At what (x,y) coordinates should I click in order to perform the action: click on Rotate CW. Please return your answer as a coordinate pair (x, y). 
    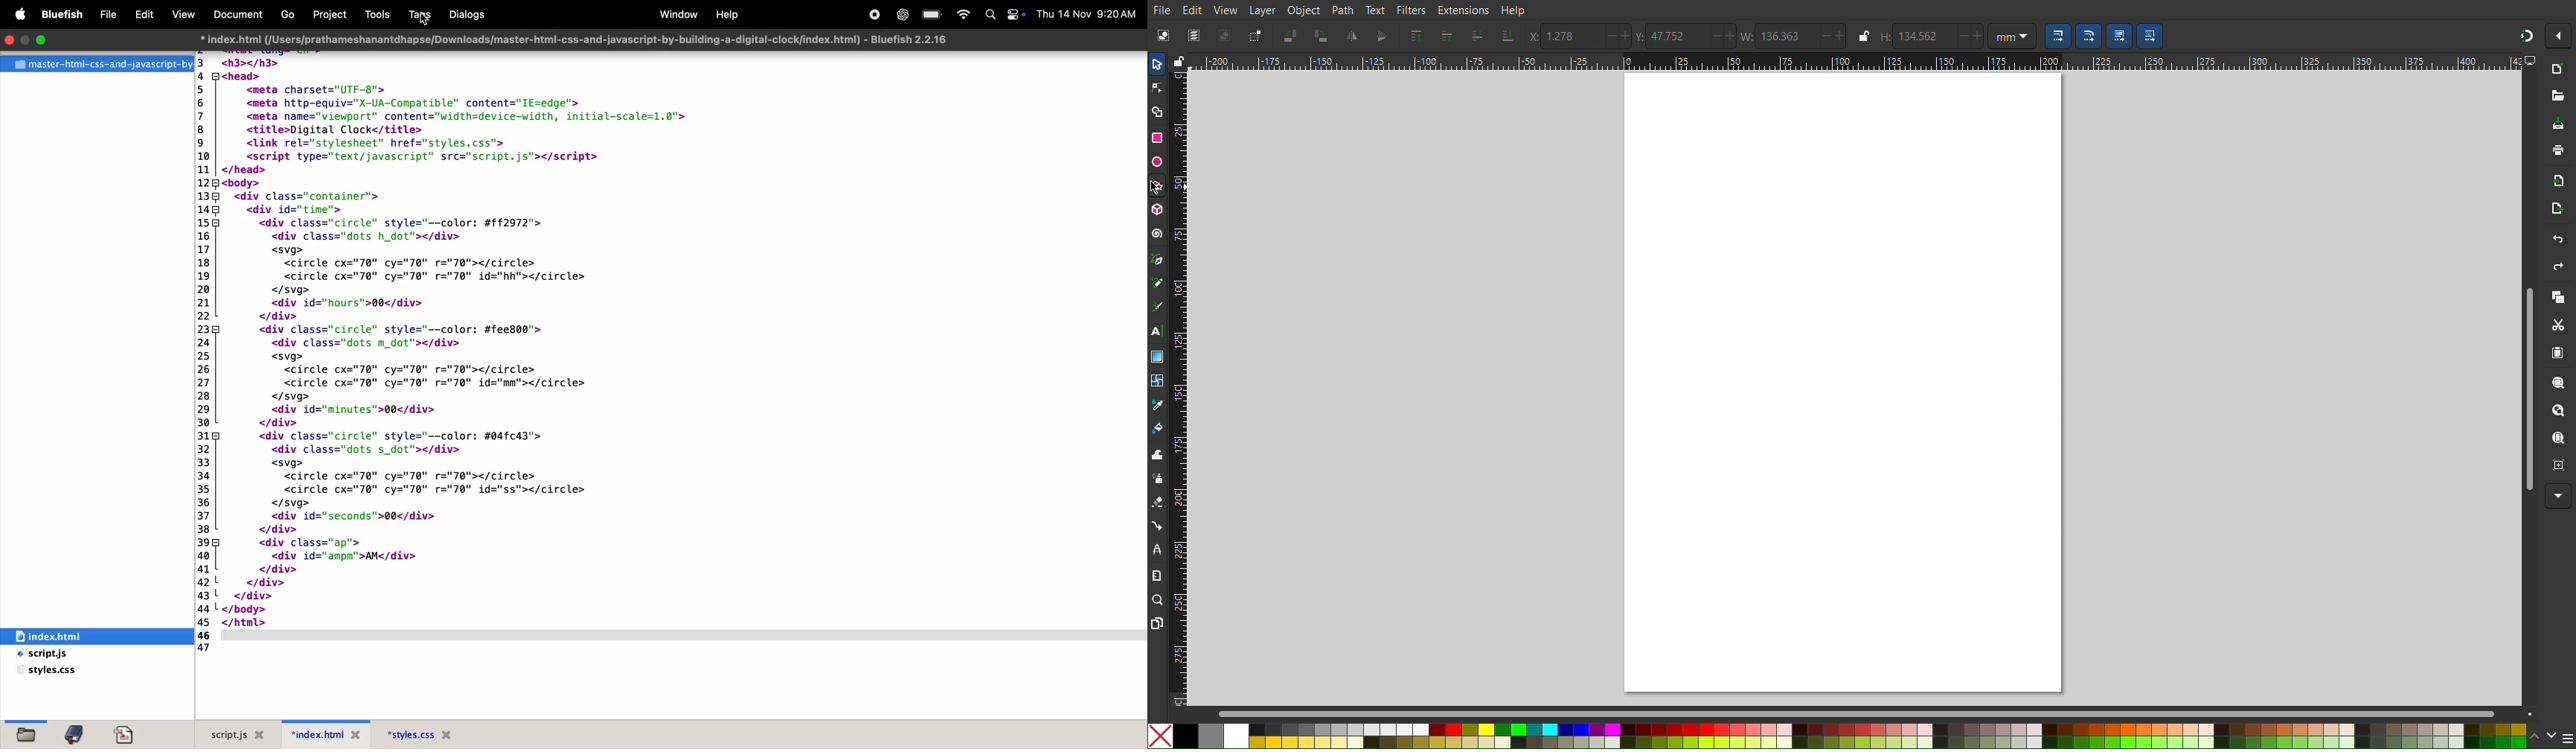
    Looking at the image, I should click on (1321, 37).